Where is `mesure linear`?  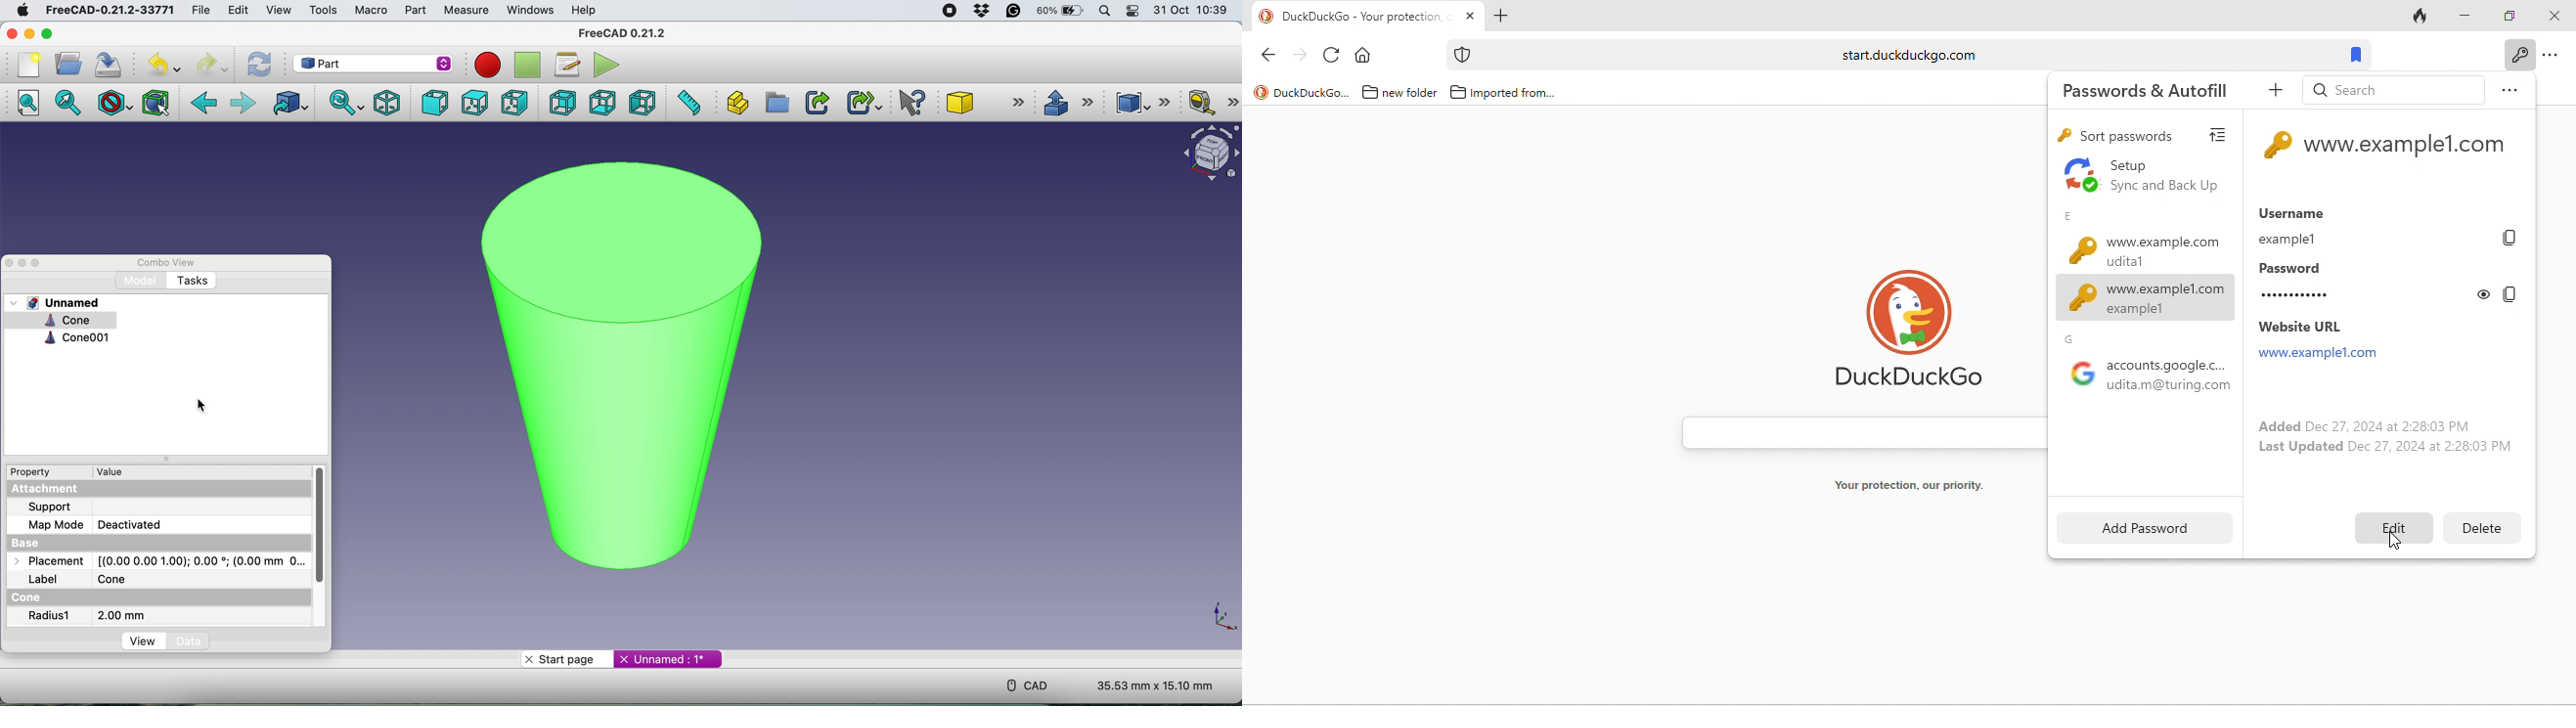 mesure linear is located at coordinates (1210, 104).